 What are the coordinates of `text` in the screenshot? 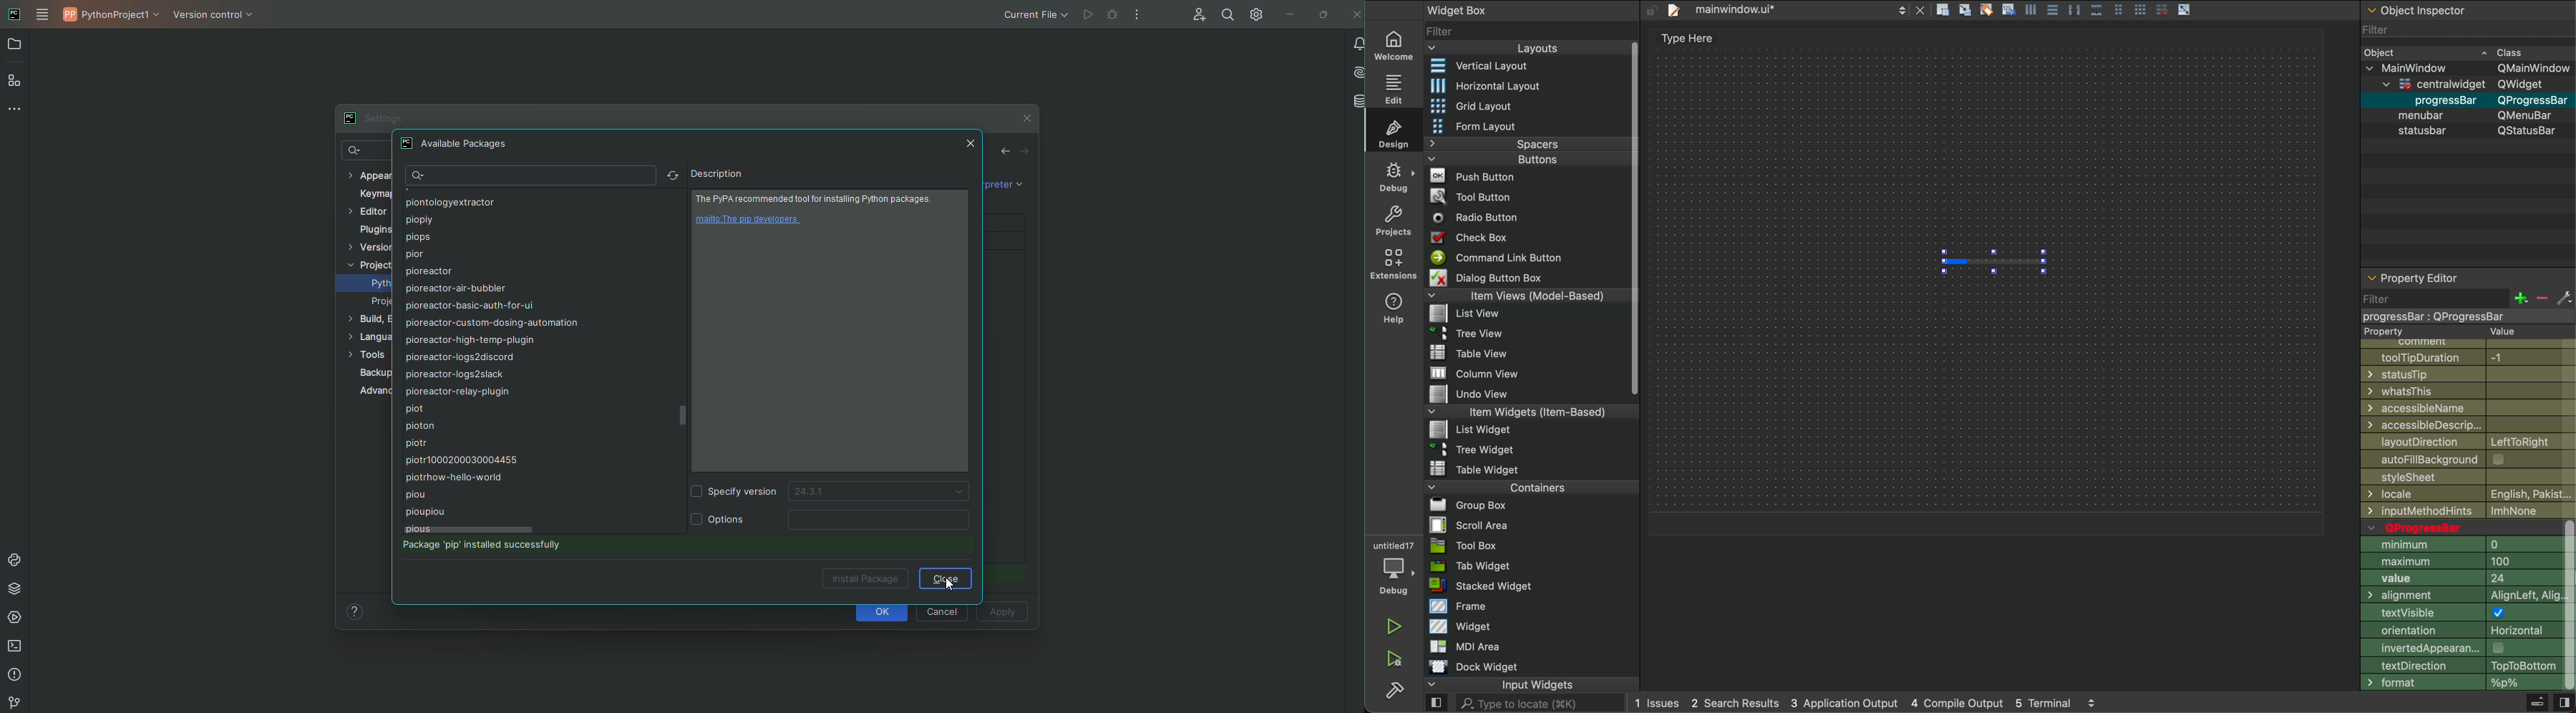 It's located at (1682, 40).